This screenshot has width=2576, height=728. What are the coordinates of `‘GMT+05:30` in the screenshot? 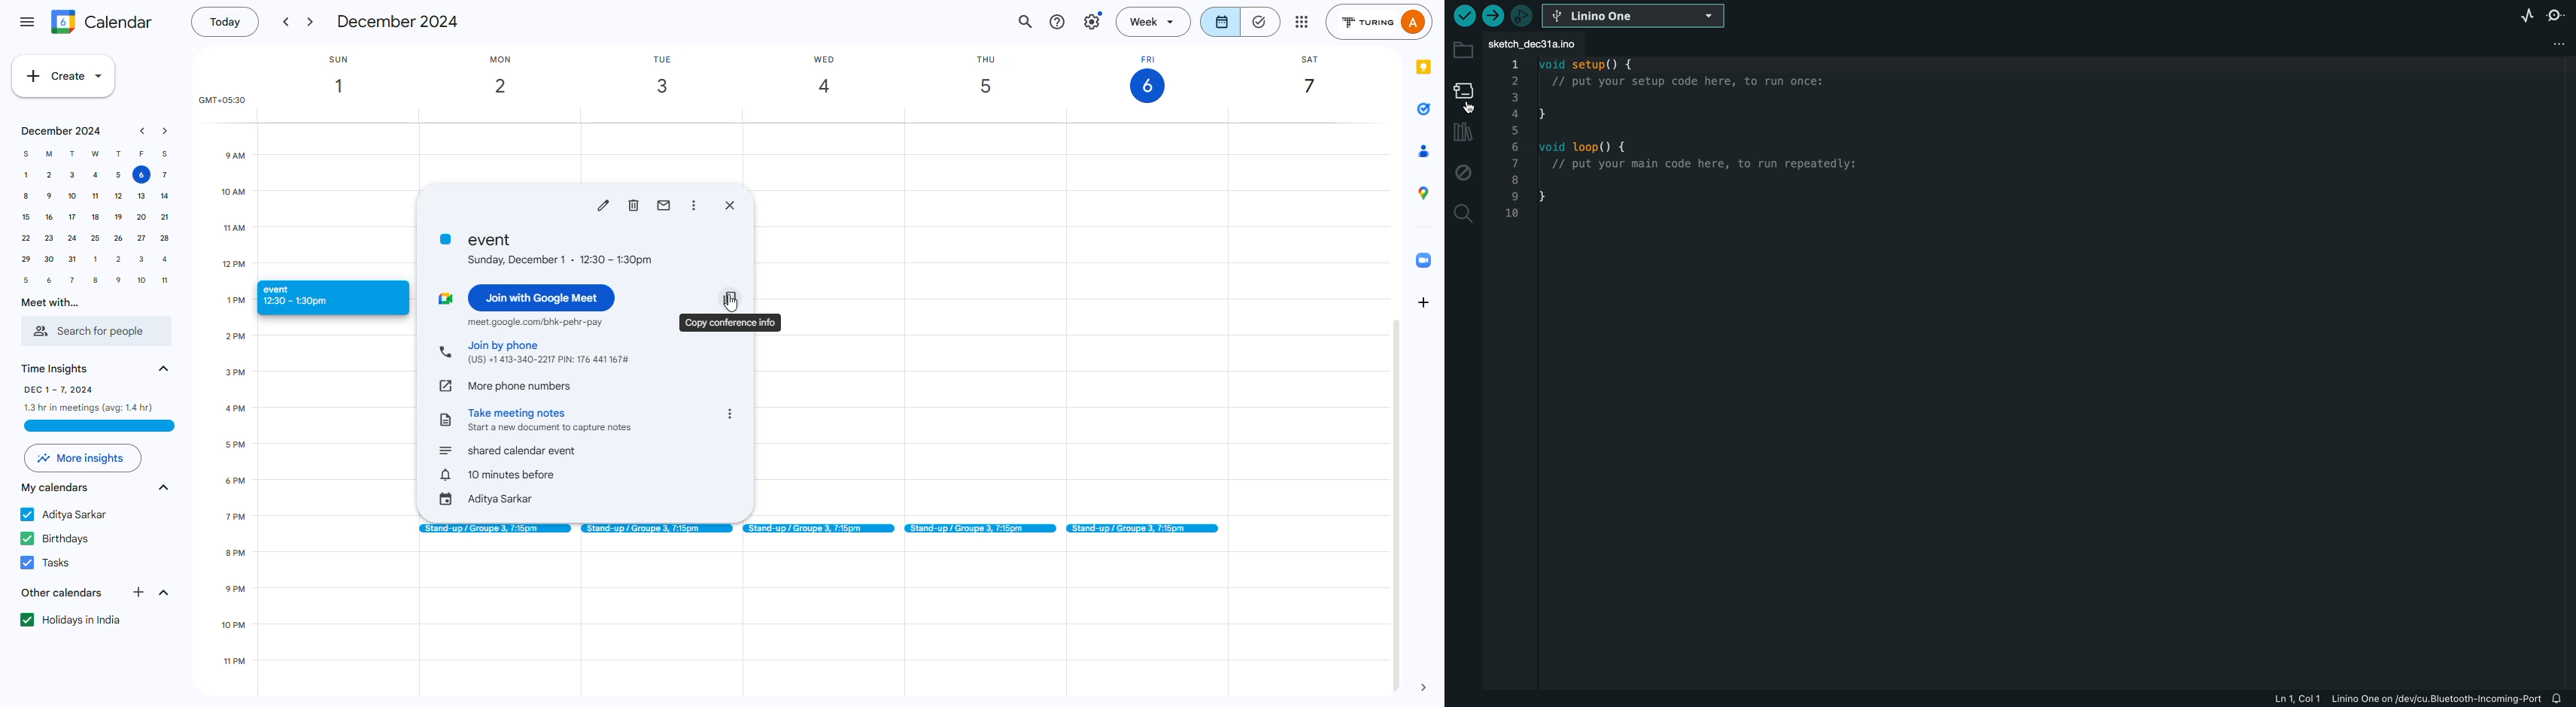 It's located at (220, 101).